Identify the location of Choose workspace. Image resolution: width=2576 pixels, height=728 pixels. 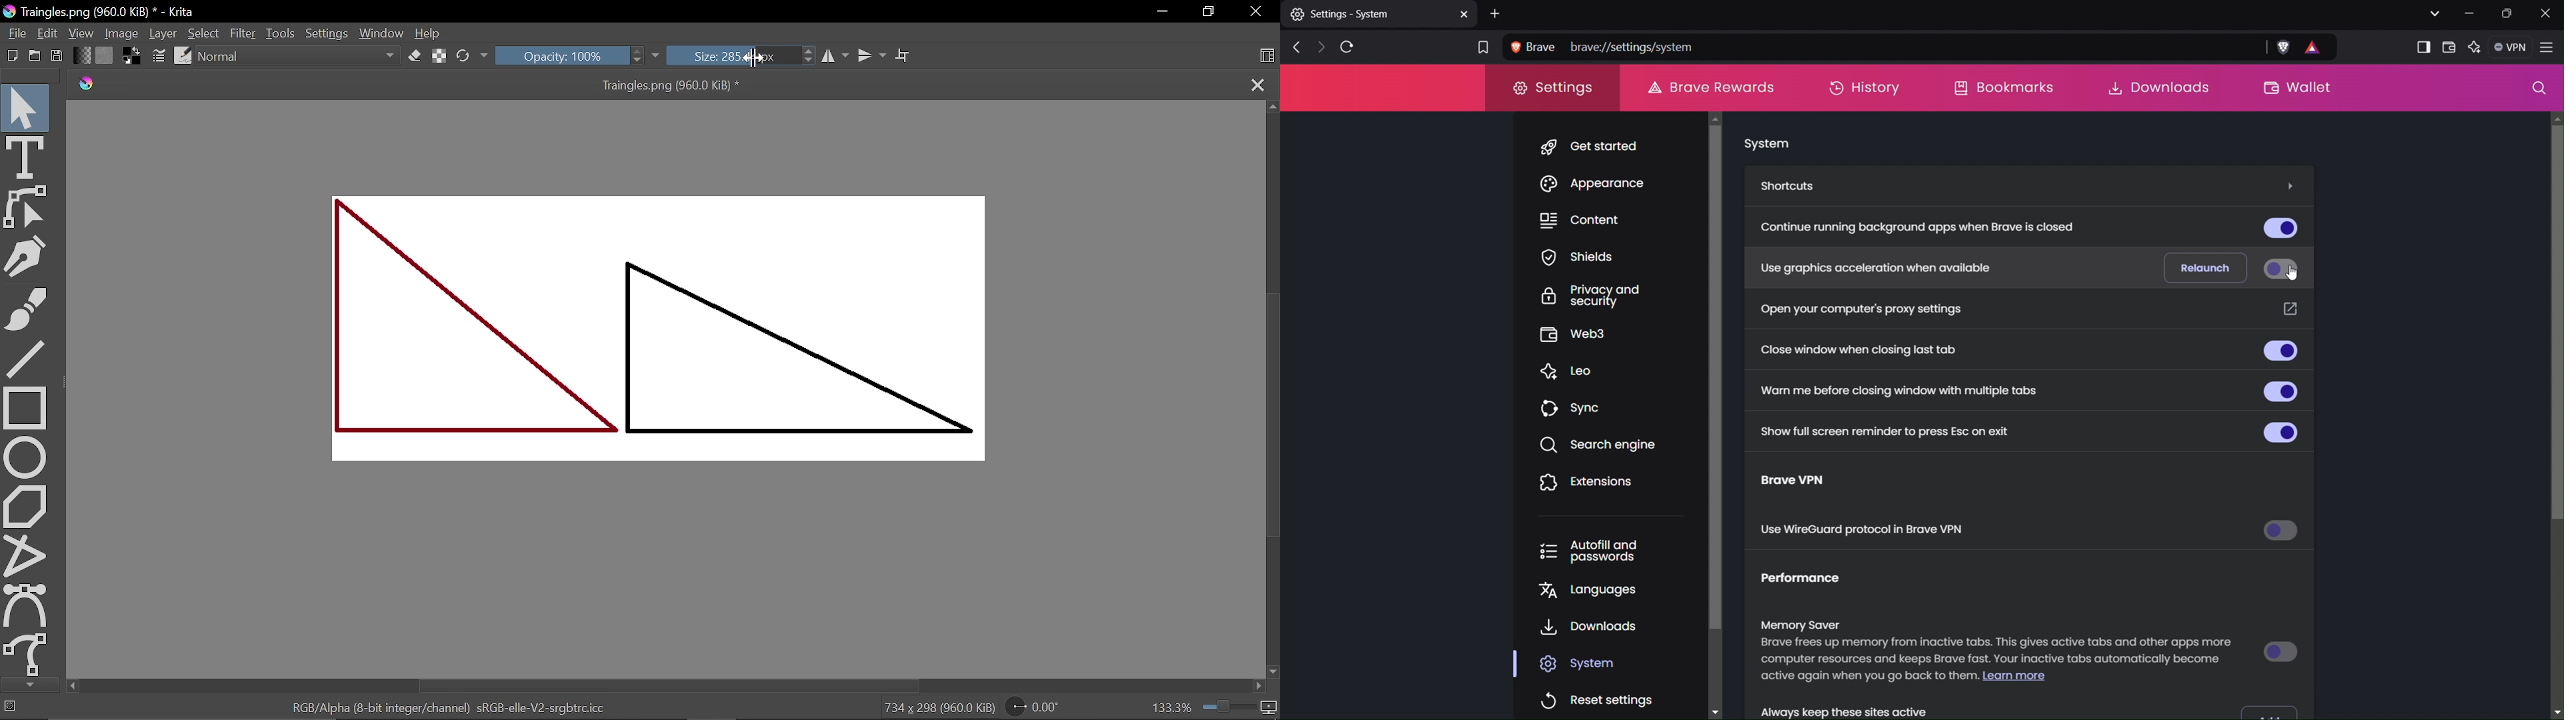
(1262, 56).